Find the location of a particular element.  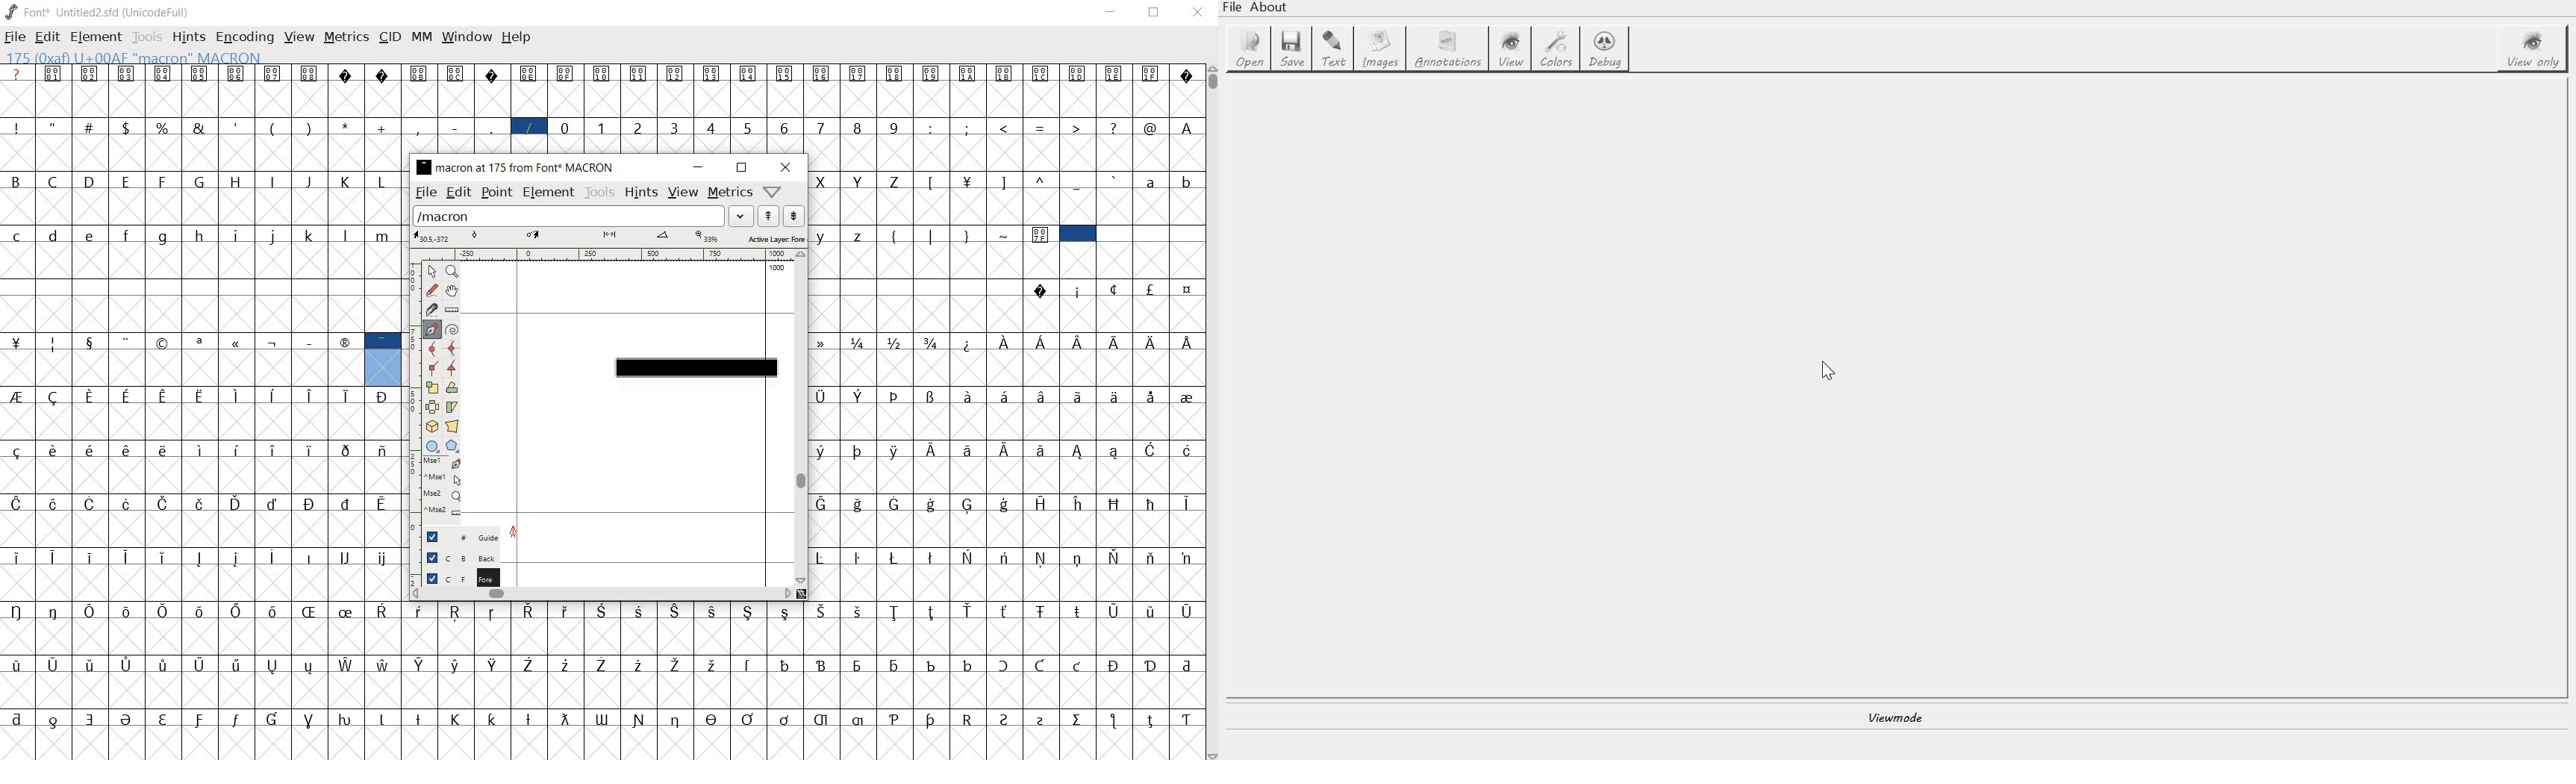

Symbol is located at coordinates (1185, 718).